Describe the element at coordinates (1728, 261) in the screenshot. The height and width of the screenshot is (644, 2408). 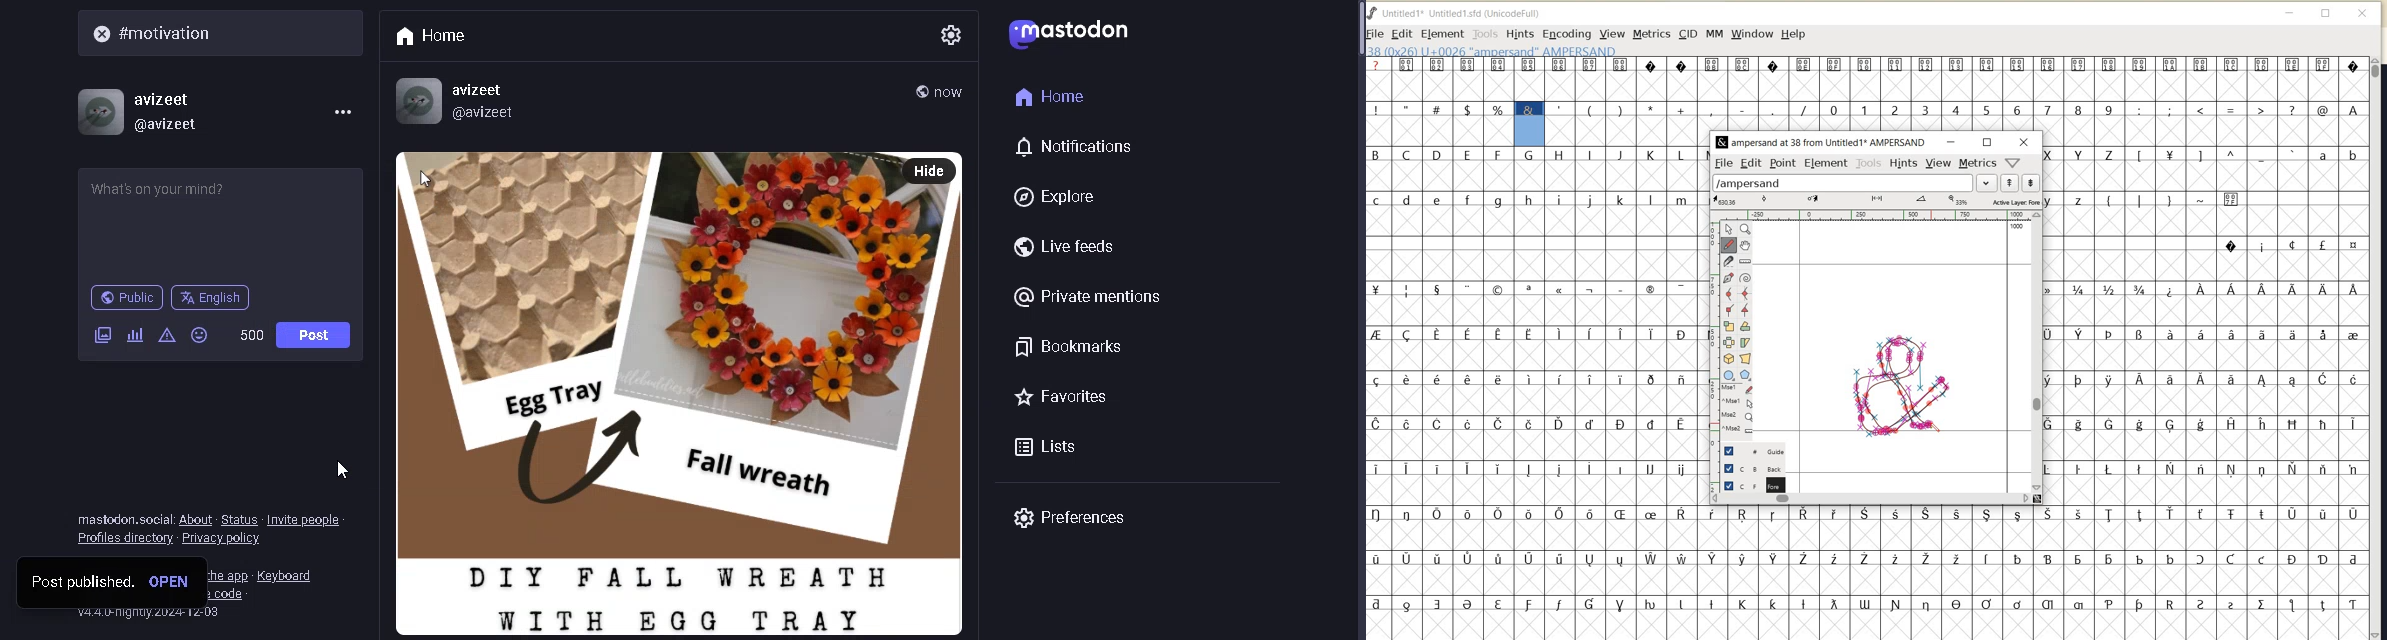
I see `cut splines in two` at that location.